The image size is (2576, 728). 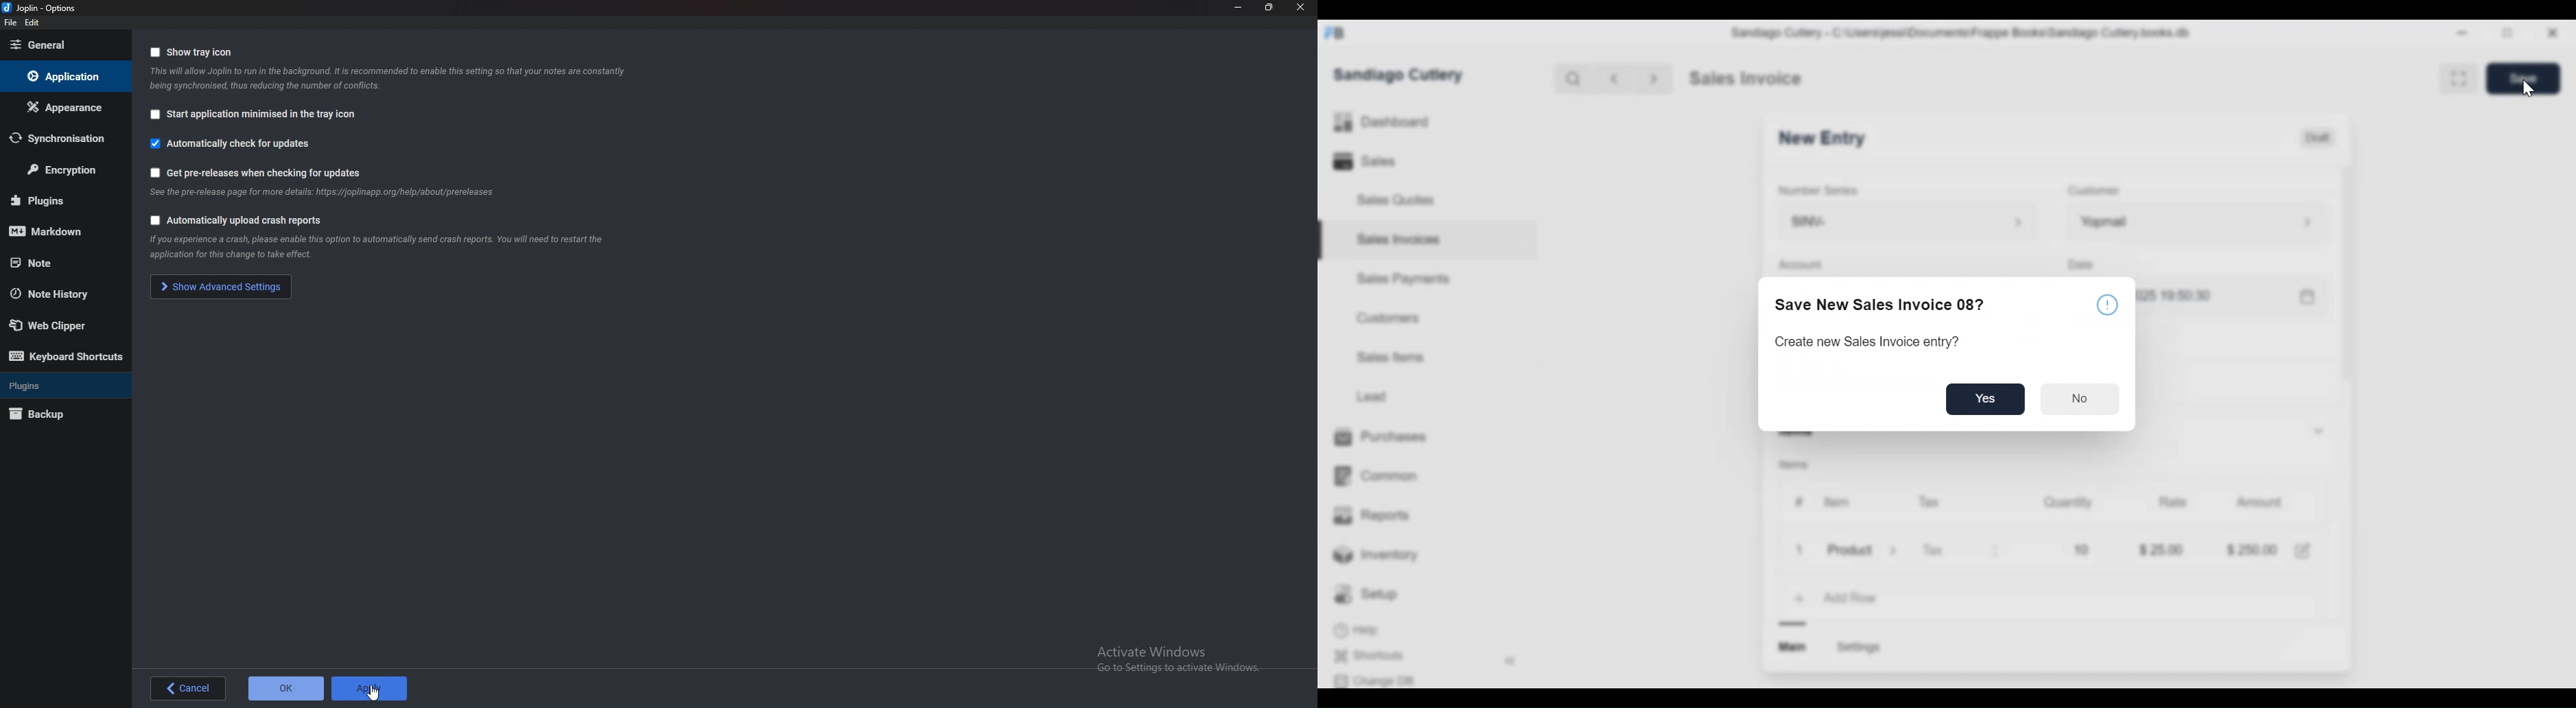 What do you see at coordinates (68, 169) in the screenshot?
I see `Encryption` at bounding box center [68, 169].